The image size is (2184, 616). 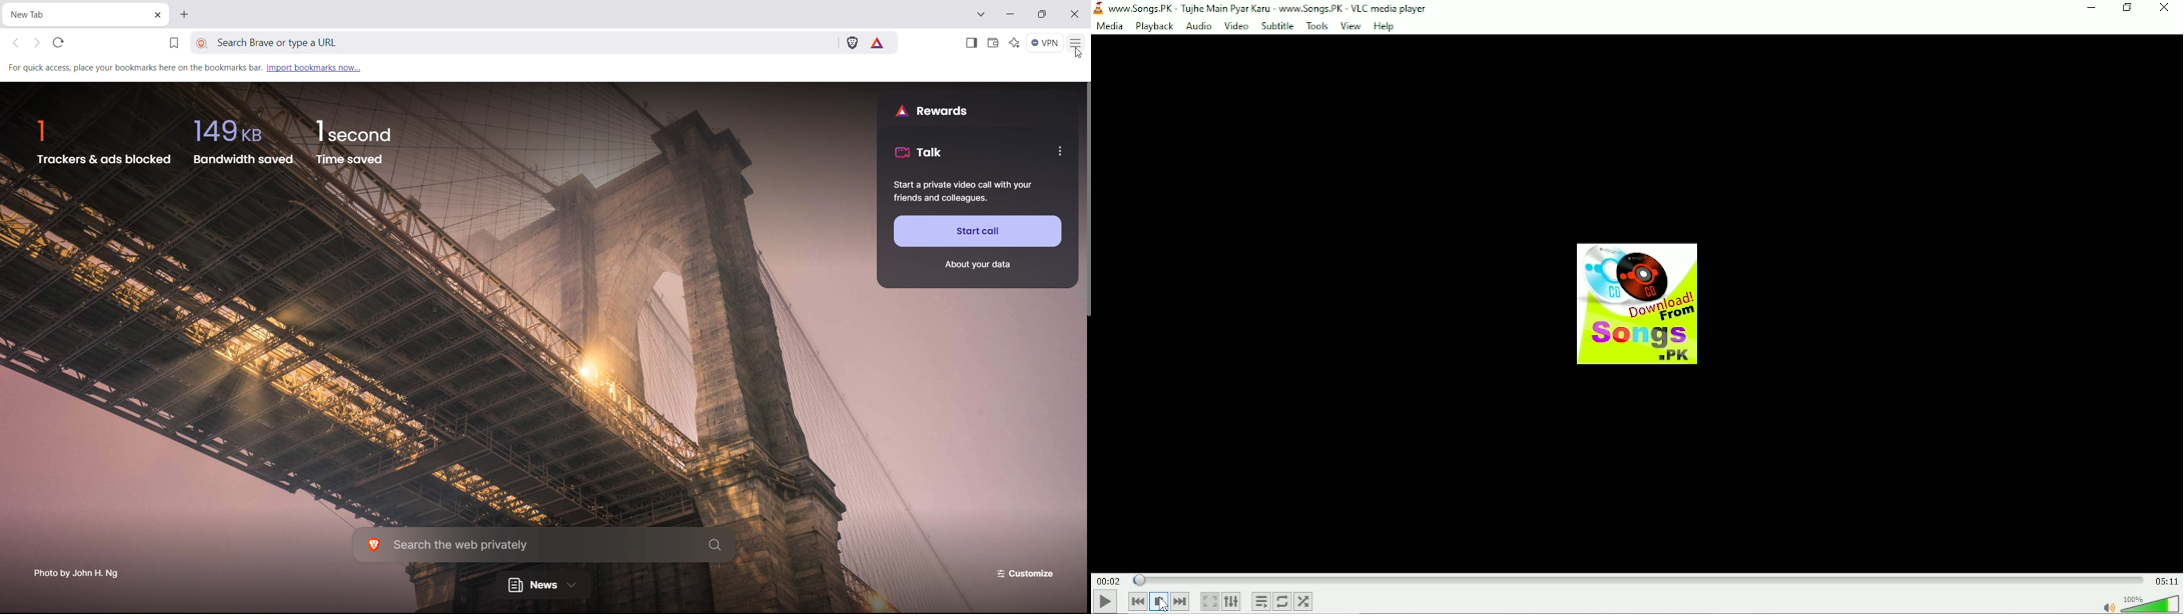 I want to click on 1 trackers and ads blocked, so click(x=103, y=139).